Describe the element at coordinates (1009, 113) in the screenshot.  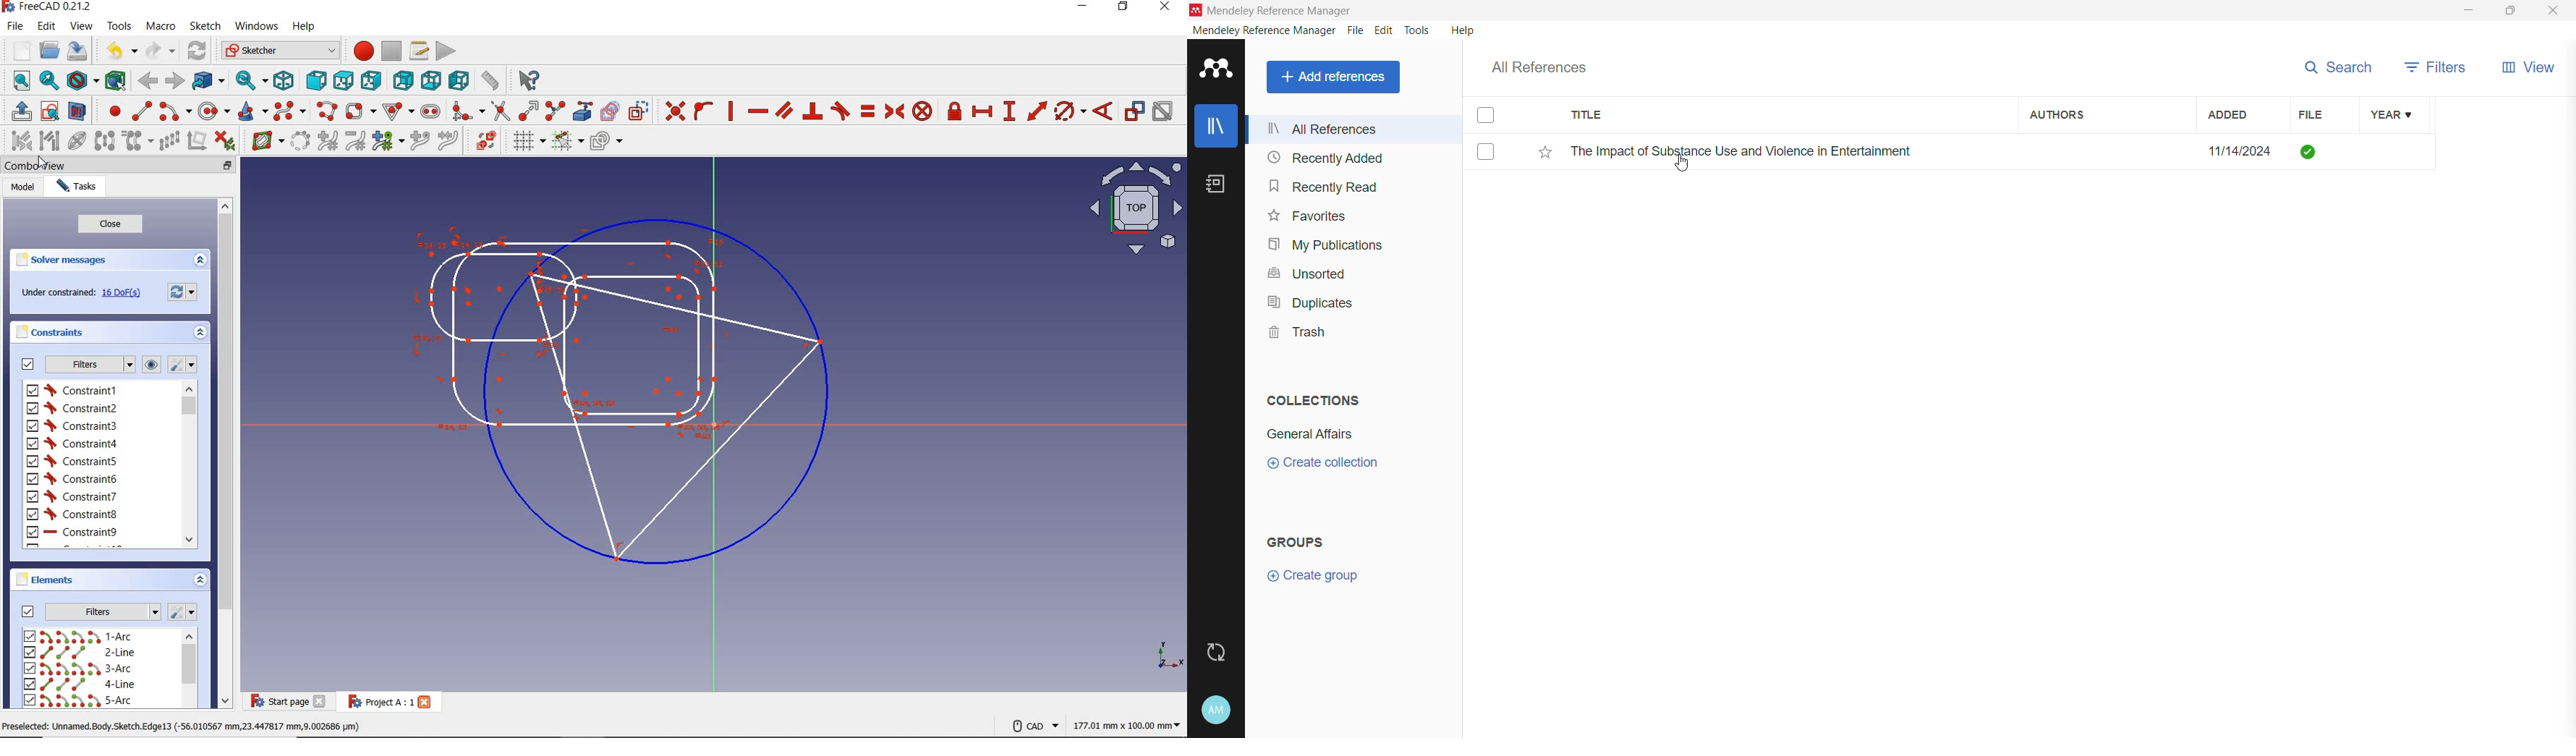
I see `constrain vertical distance` at that location.